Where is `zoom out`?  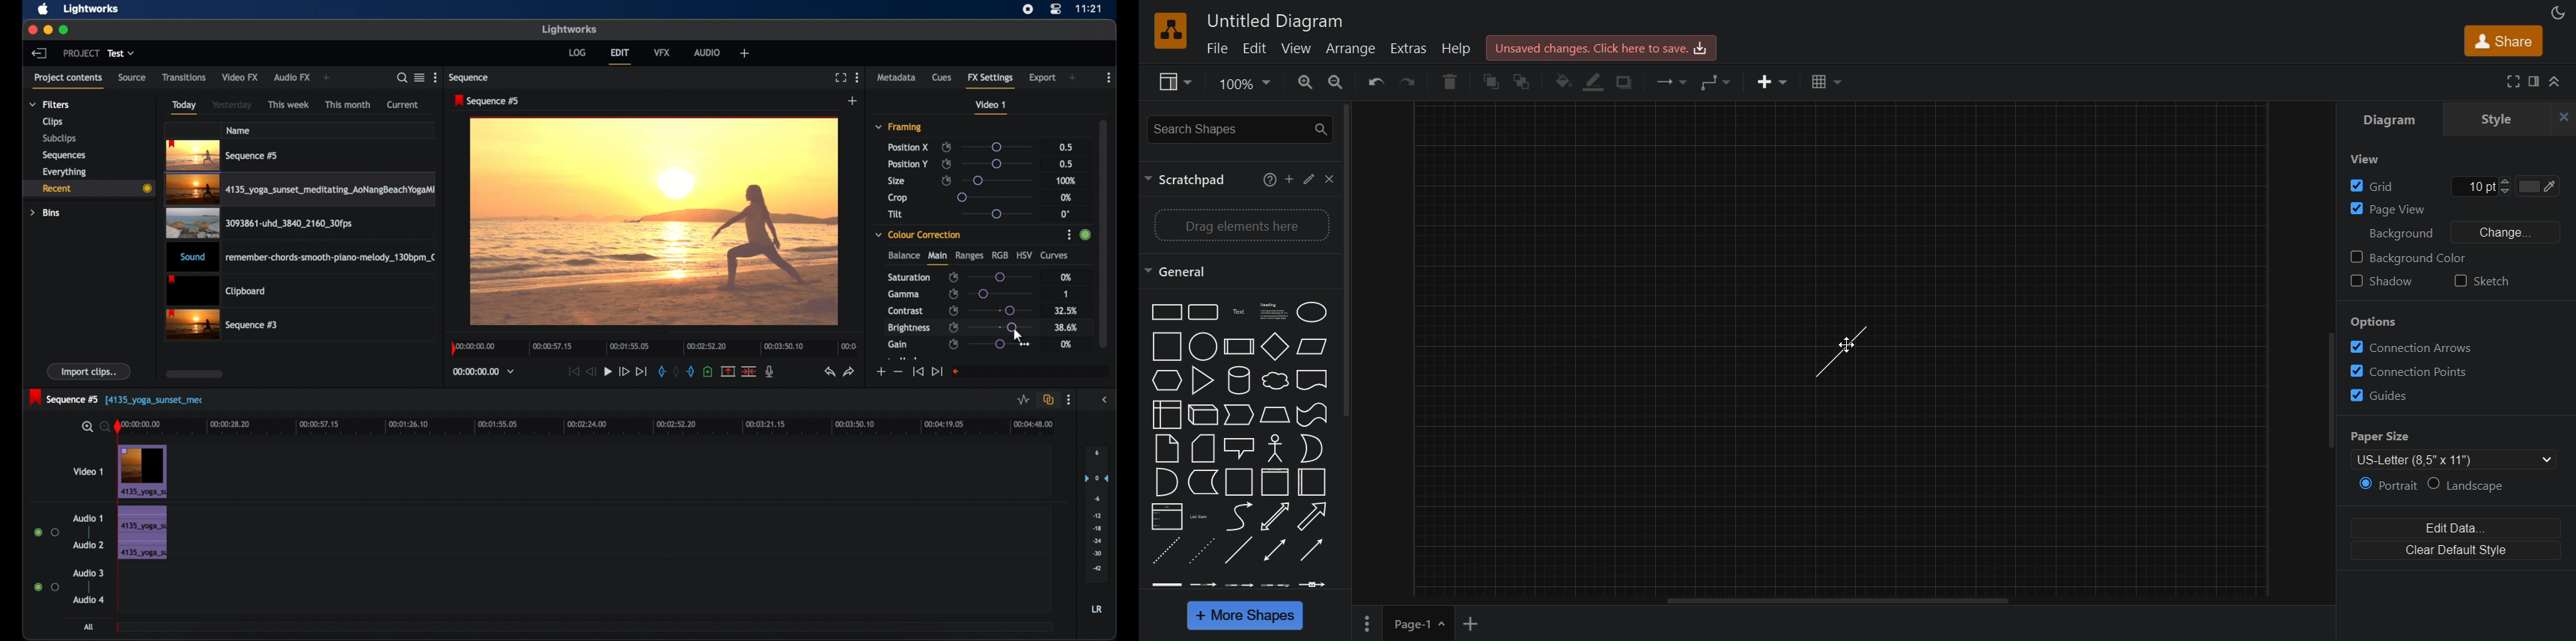
zoom out is located at coordinates (1338, 82).